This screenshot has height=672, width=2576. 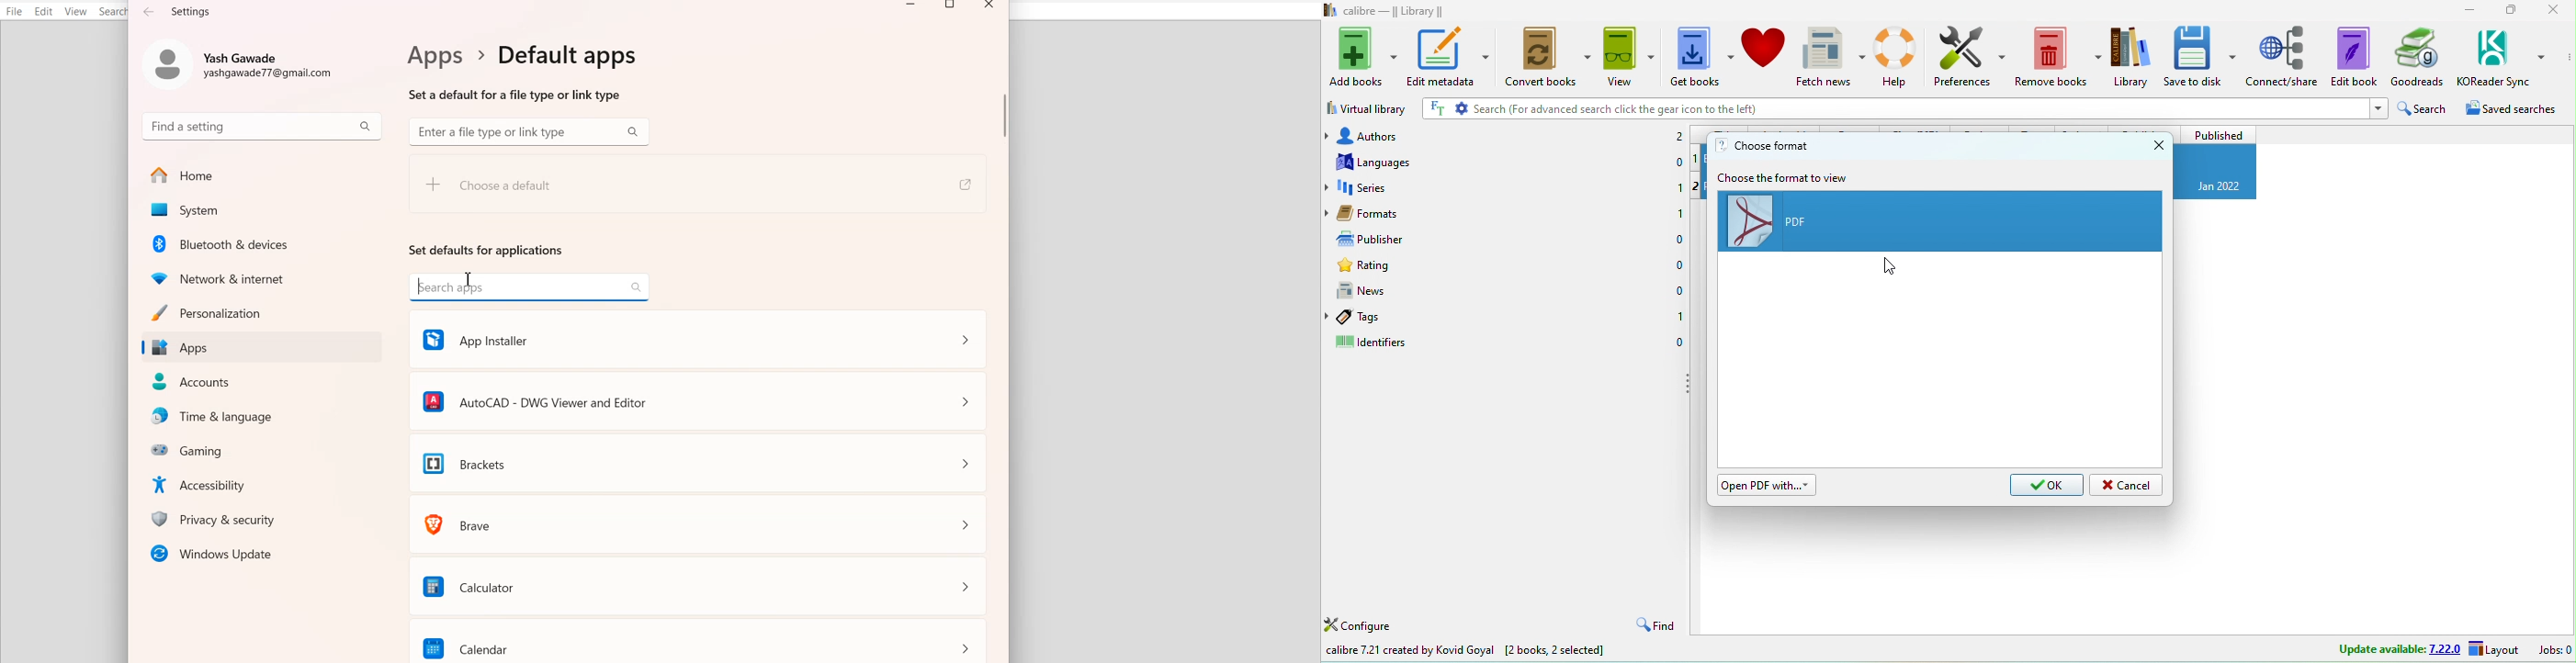 What do you see at coordinates (178, 11) in the screenshot?
I see `Text` at bounding box center [178, 11].